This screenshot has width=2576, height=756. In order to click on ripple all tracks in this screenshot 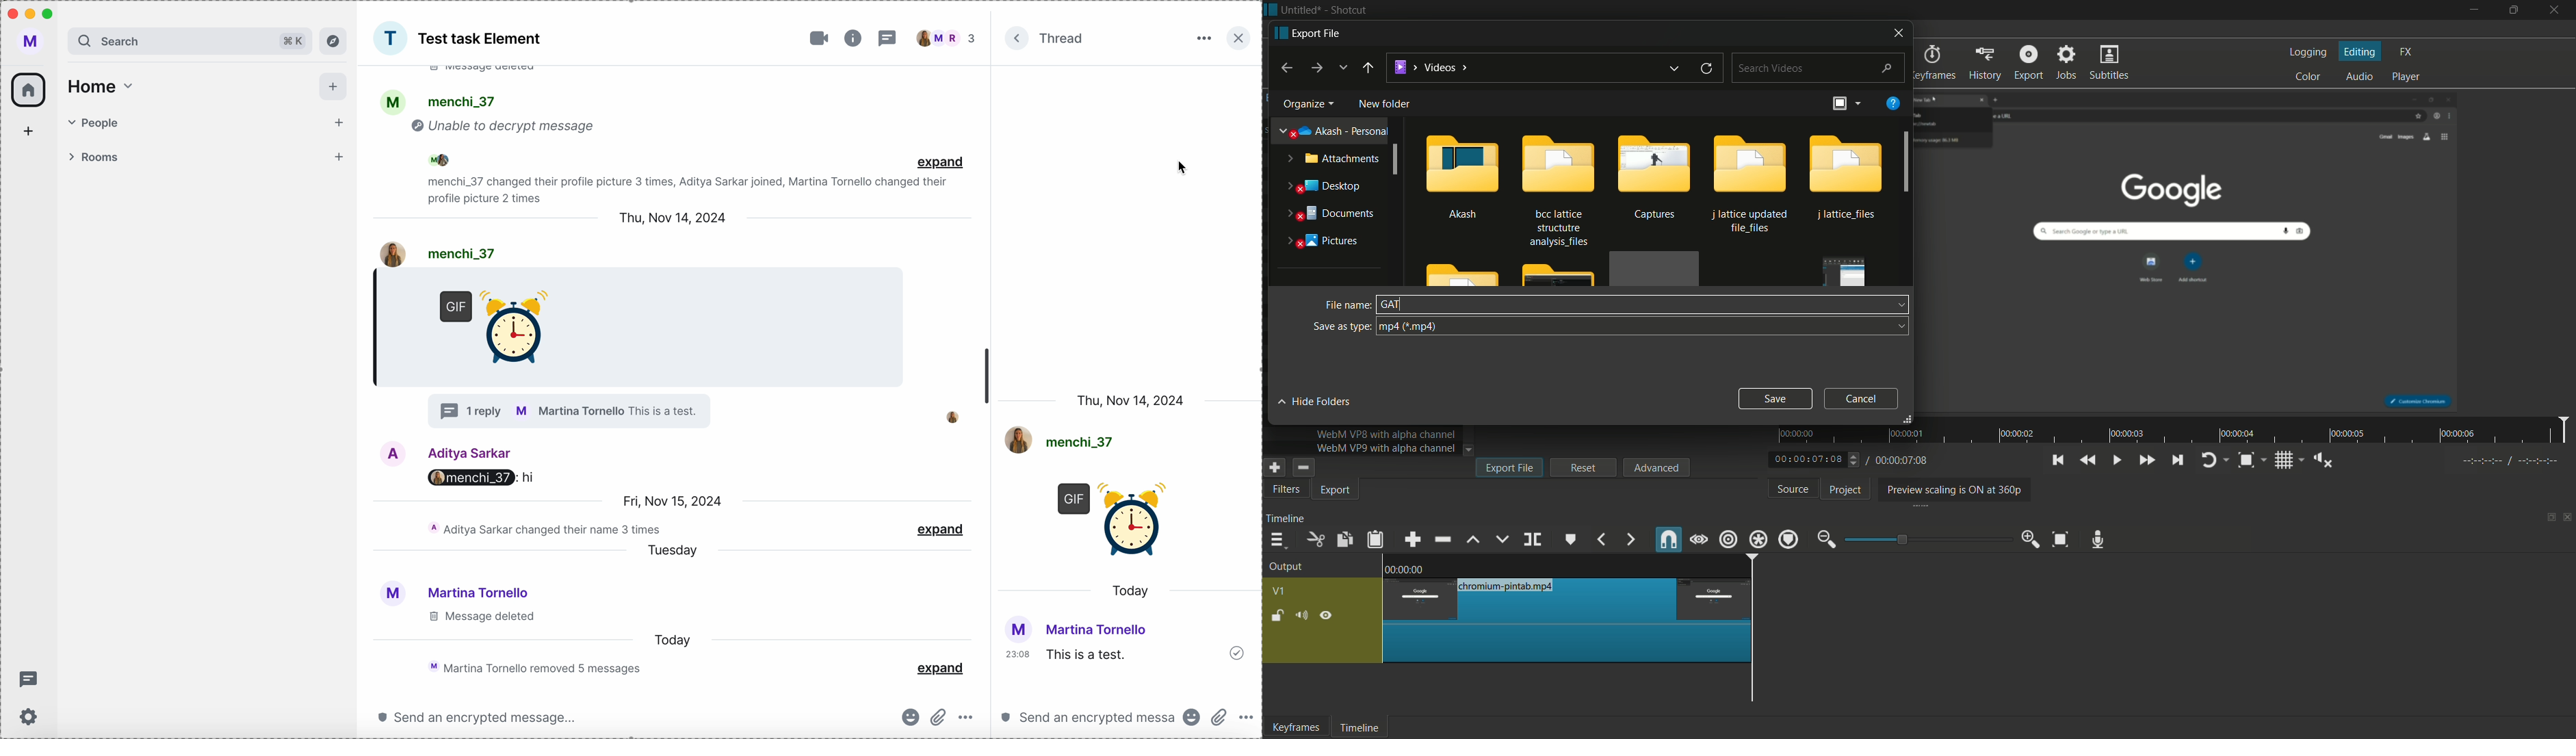, I will do `click(1757, 539)`.